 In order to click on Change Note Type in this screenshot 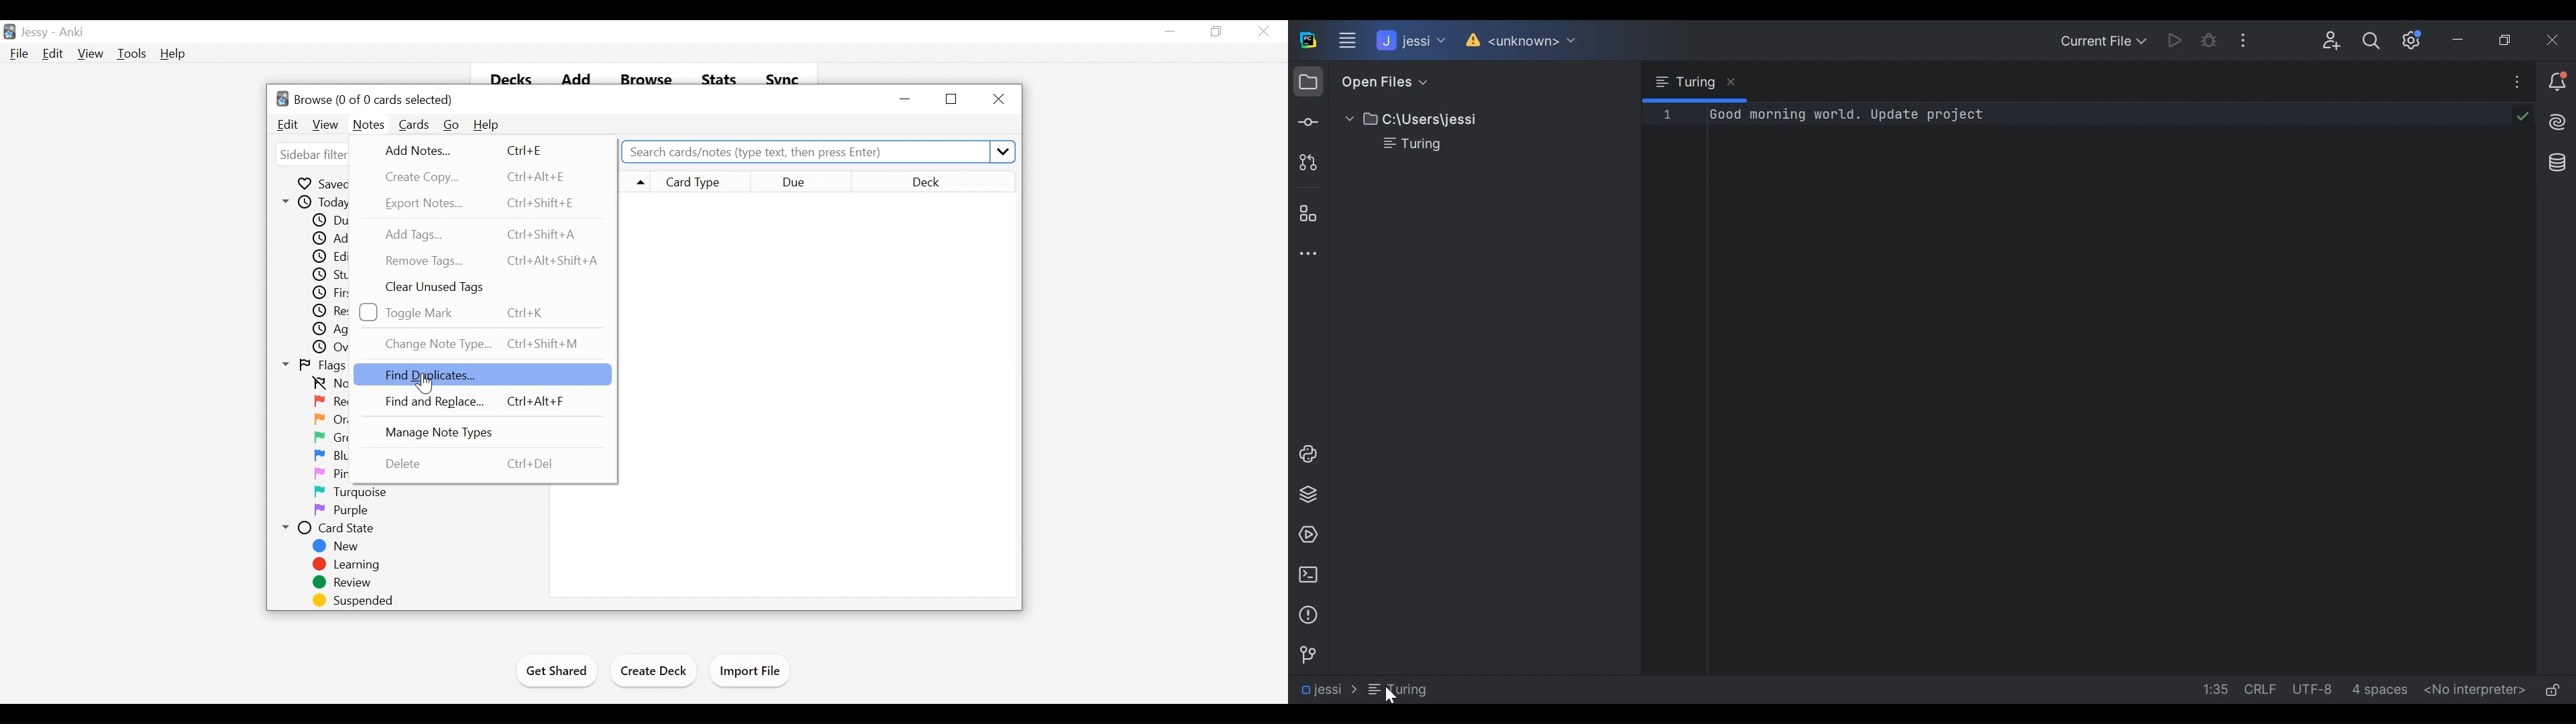, I will do `click(486, 343)`.